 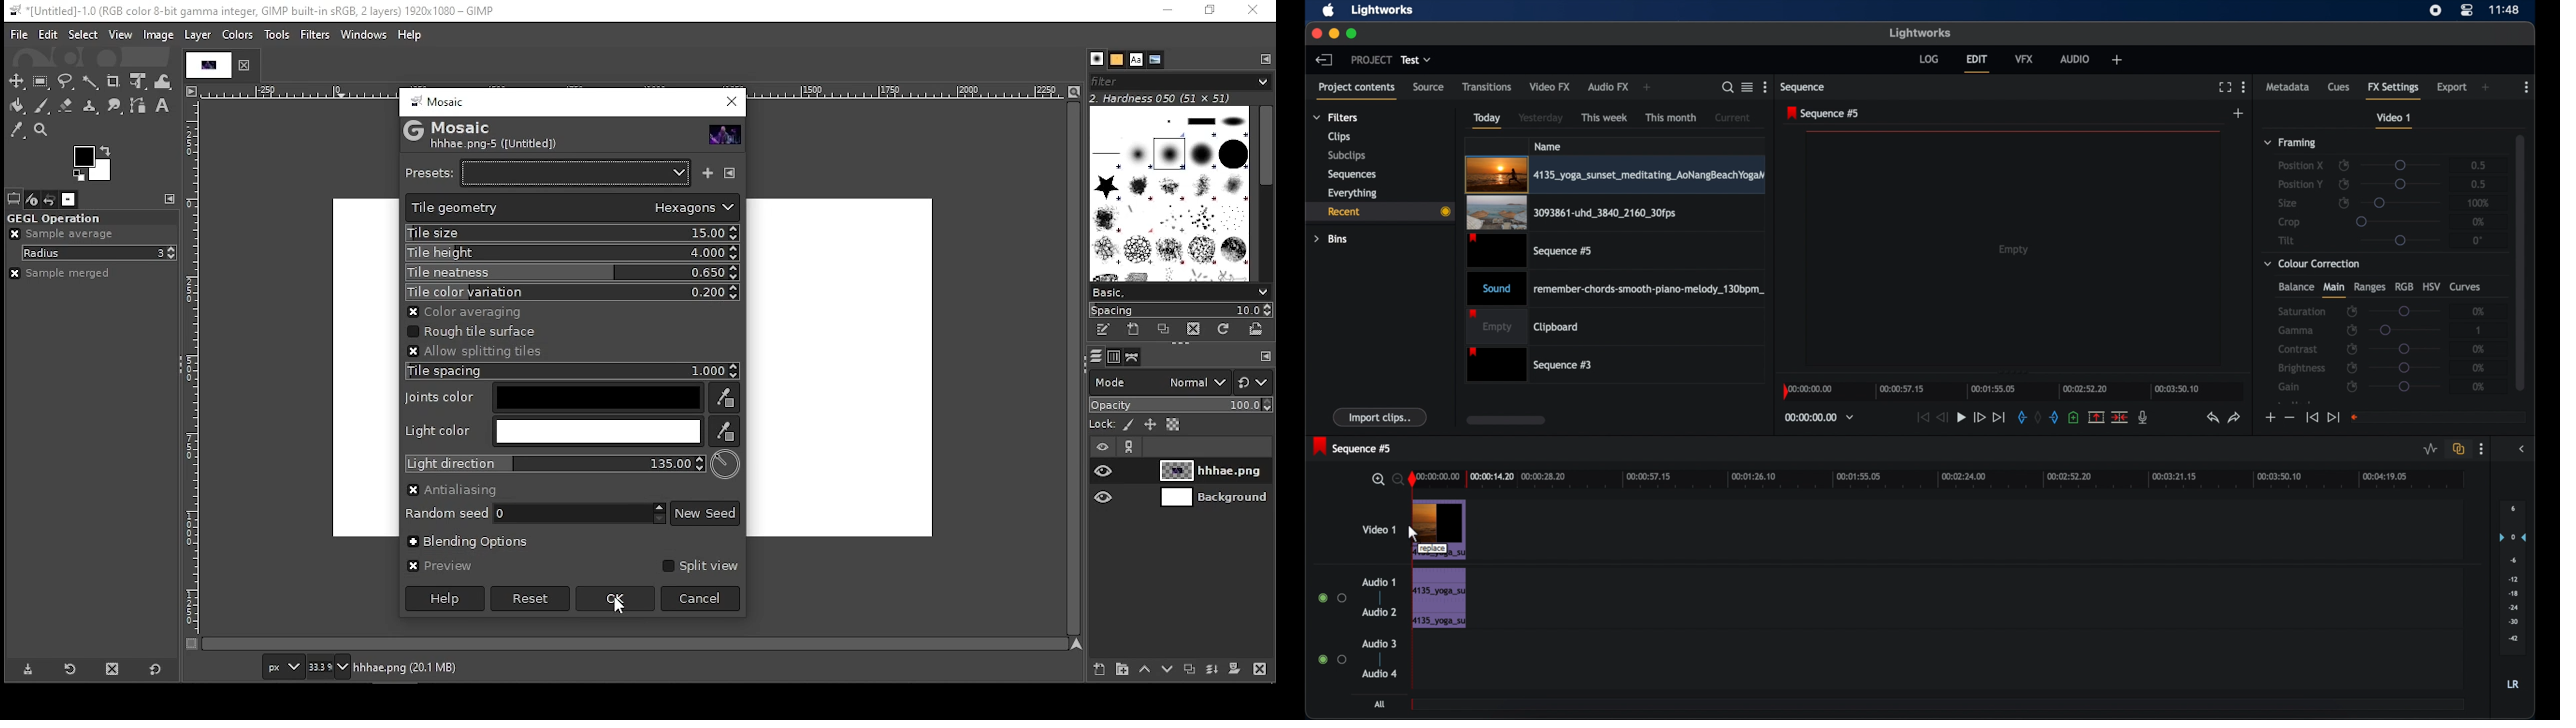 I want to click on paths, so click(x=1134, y=356).